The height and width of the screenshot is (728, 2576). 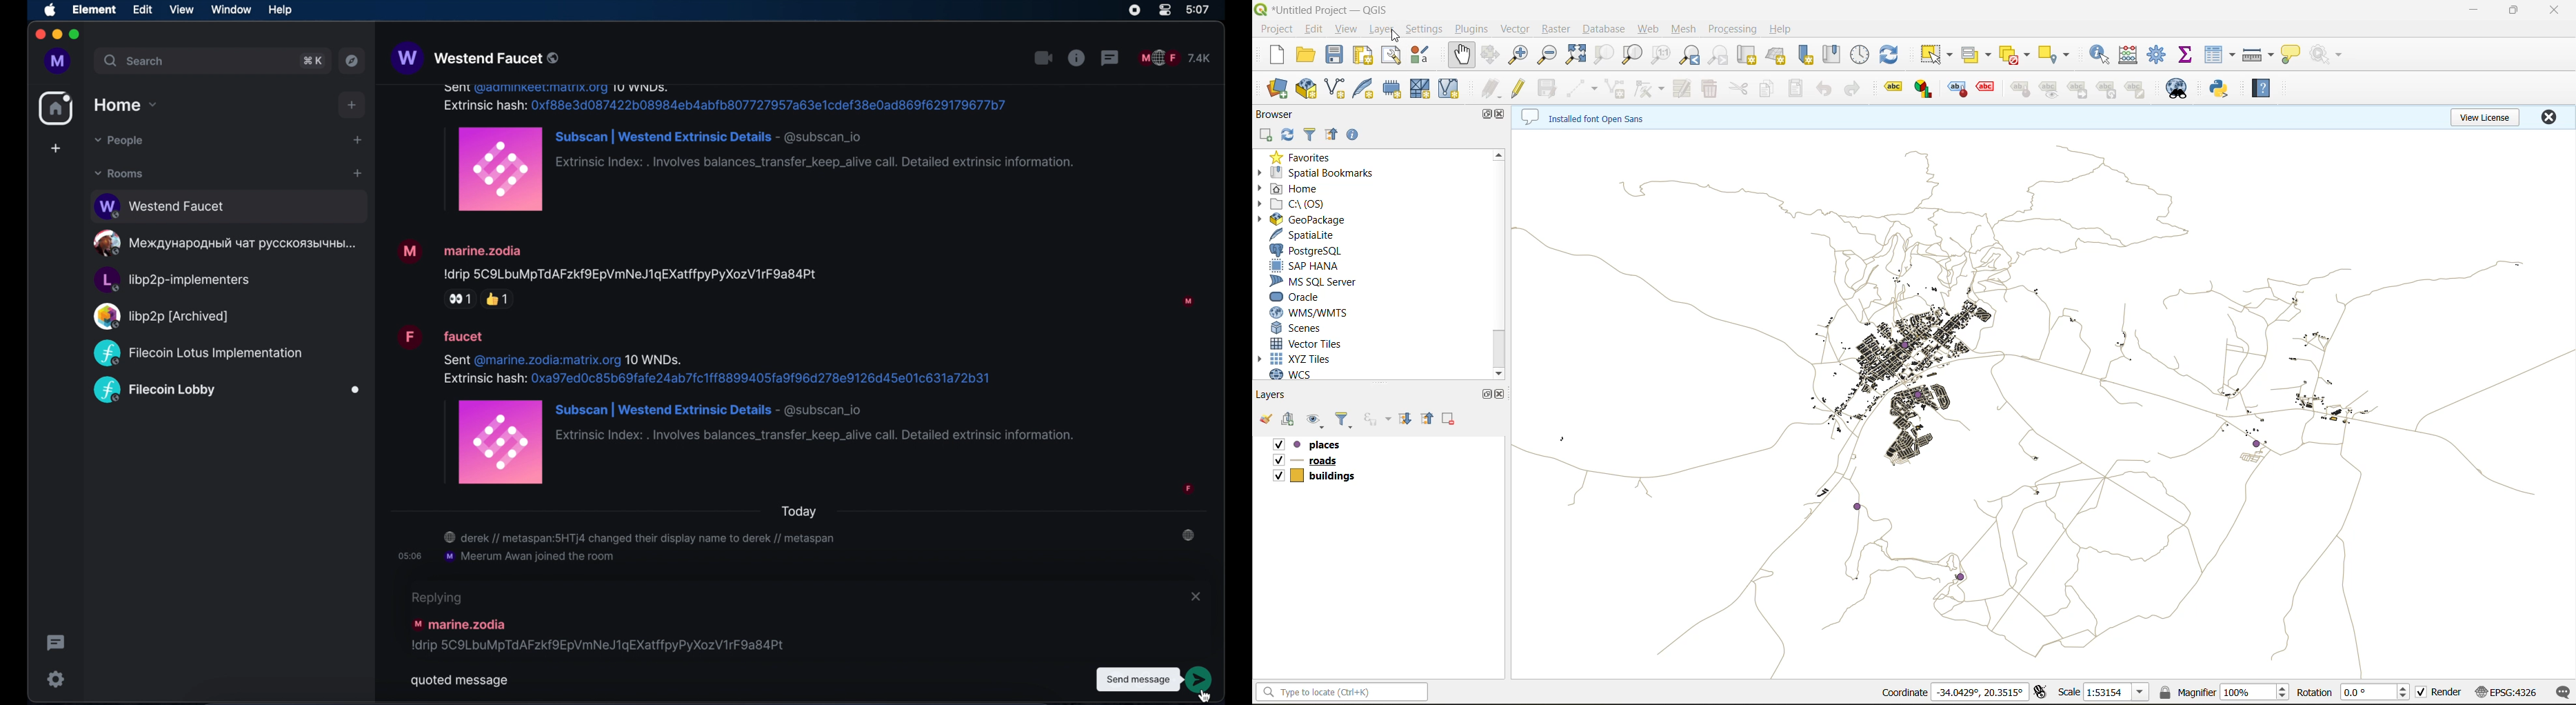 What do you see at coordinates (1649, 30) in the screenshot?
I see `web` at bounding box center [1649, 30].